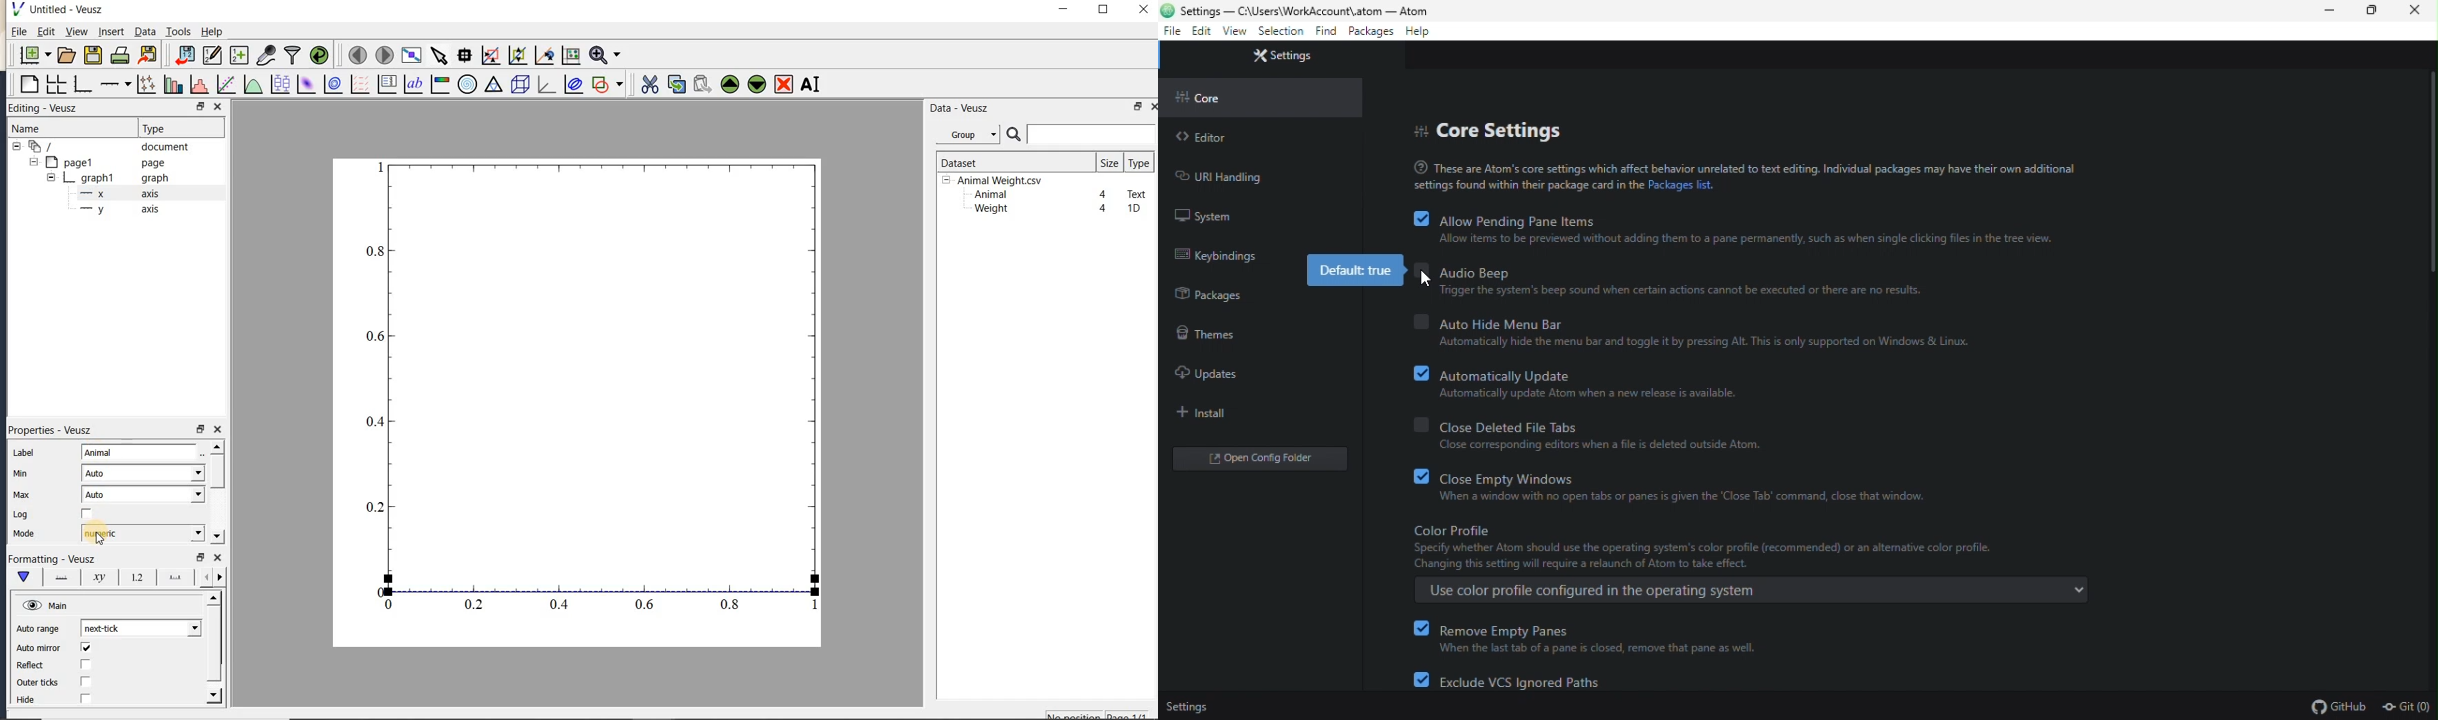 Image resolution: width=2464 pixels, height=728 pixels. I want to click on themes, so click(1206, 334).